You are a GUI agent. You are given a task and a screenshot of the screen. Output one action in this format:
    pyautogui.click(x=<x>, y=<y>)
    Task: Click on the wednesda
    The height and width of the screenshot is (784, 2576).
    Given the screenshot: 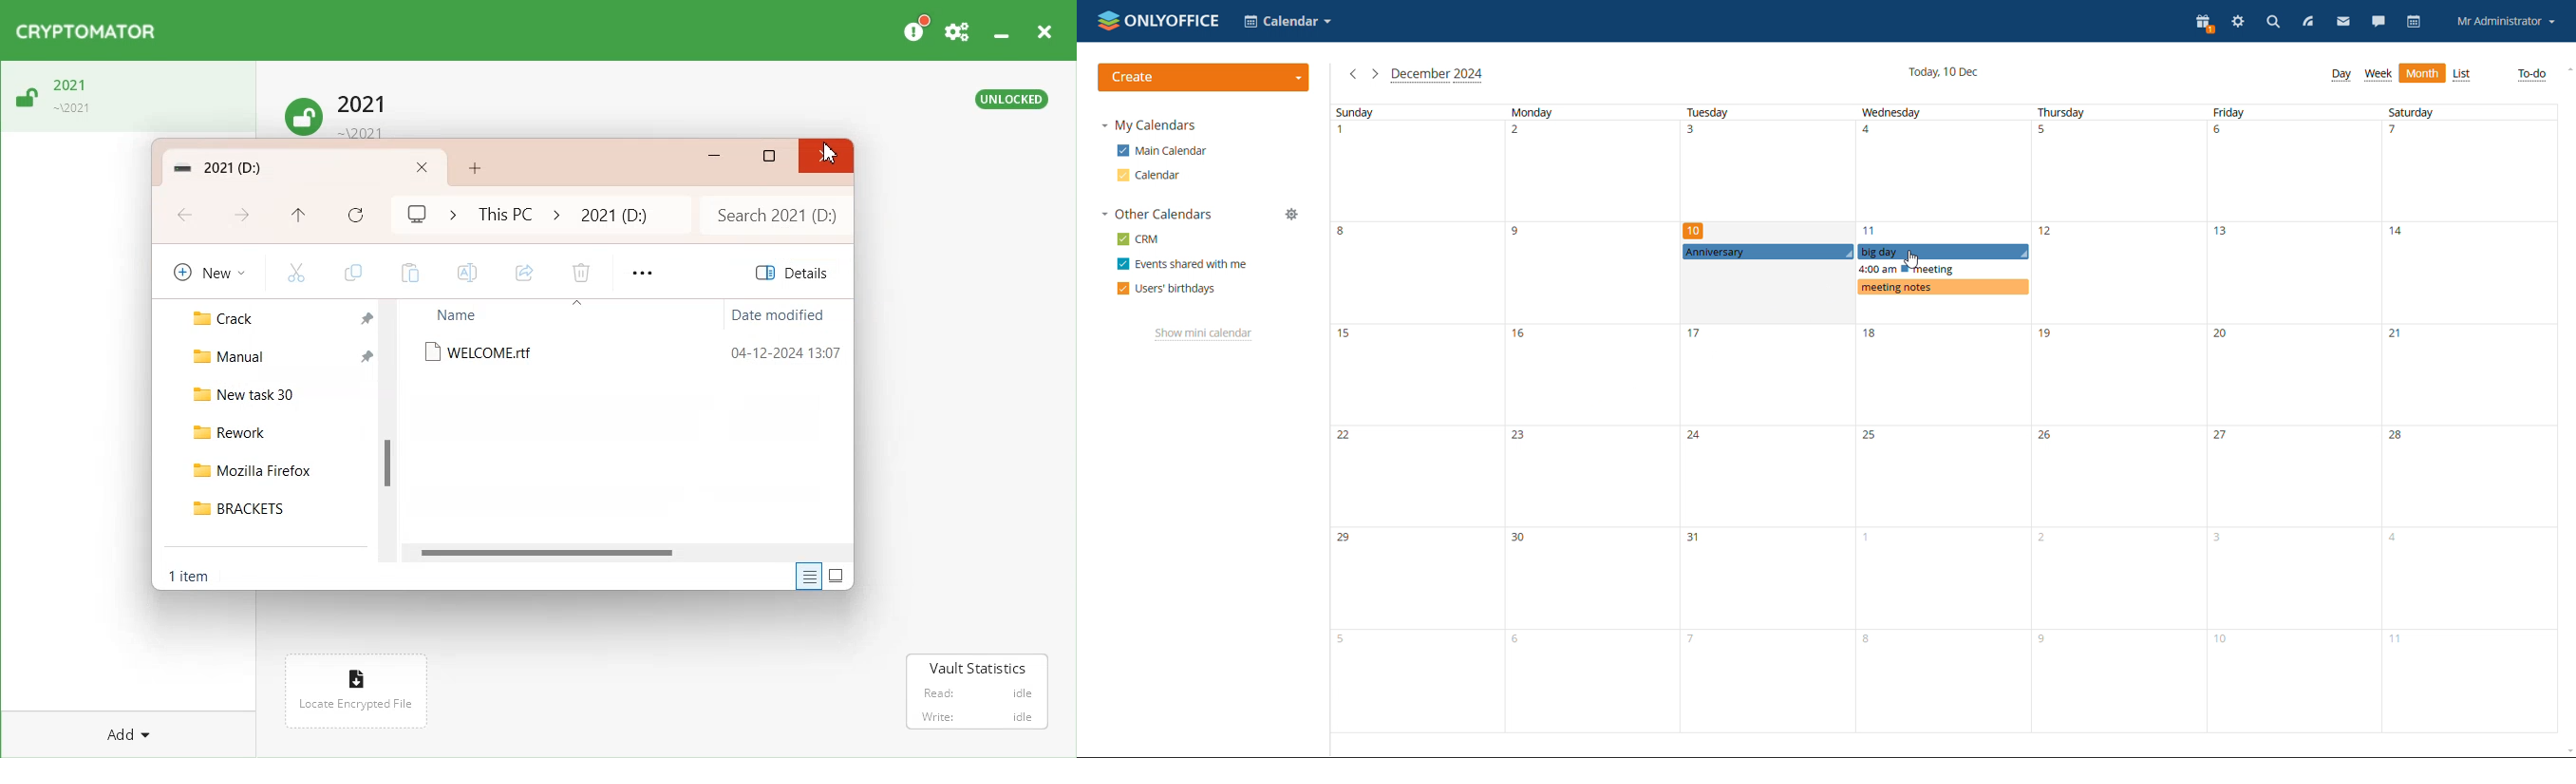 What is the action you would take?
    pyautogui.click(x=1942, y=419)
    